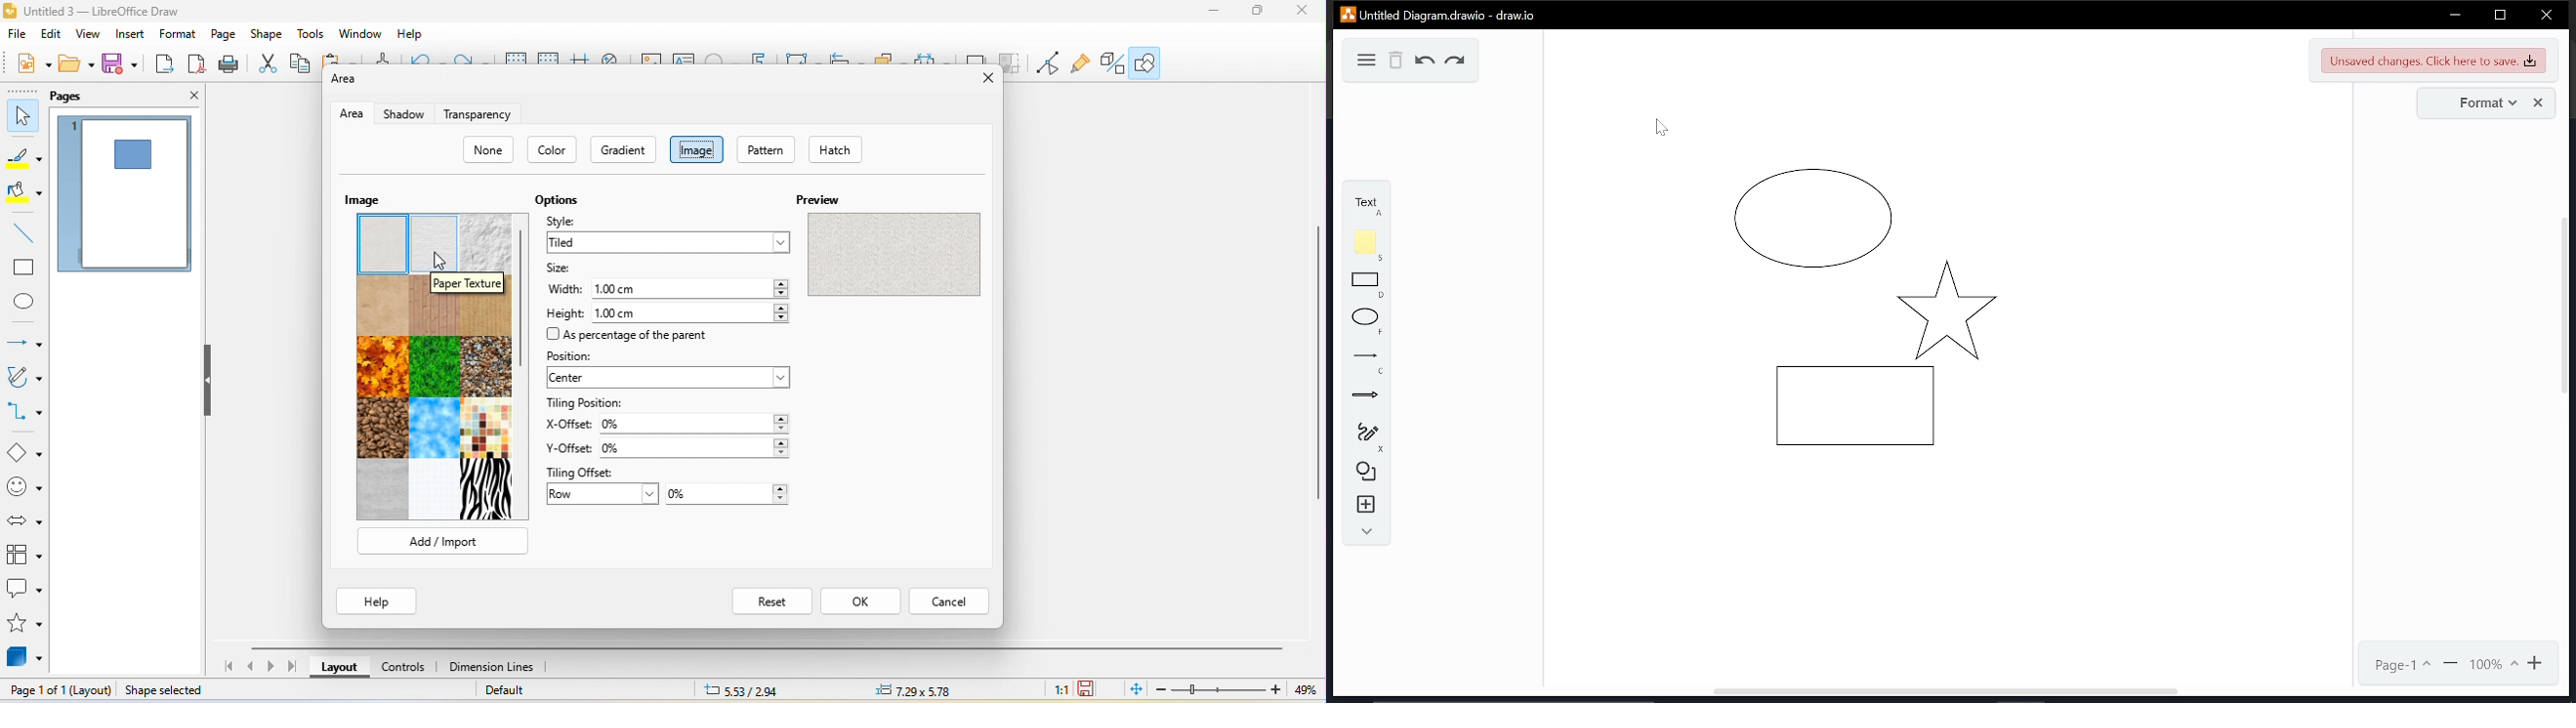 The image size is (2576, 728). I want to click on controls, so click(410, 669).